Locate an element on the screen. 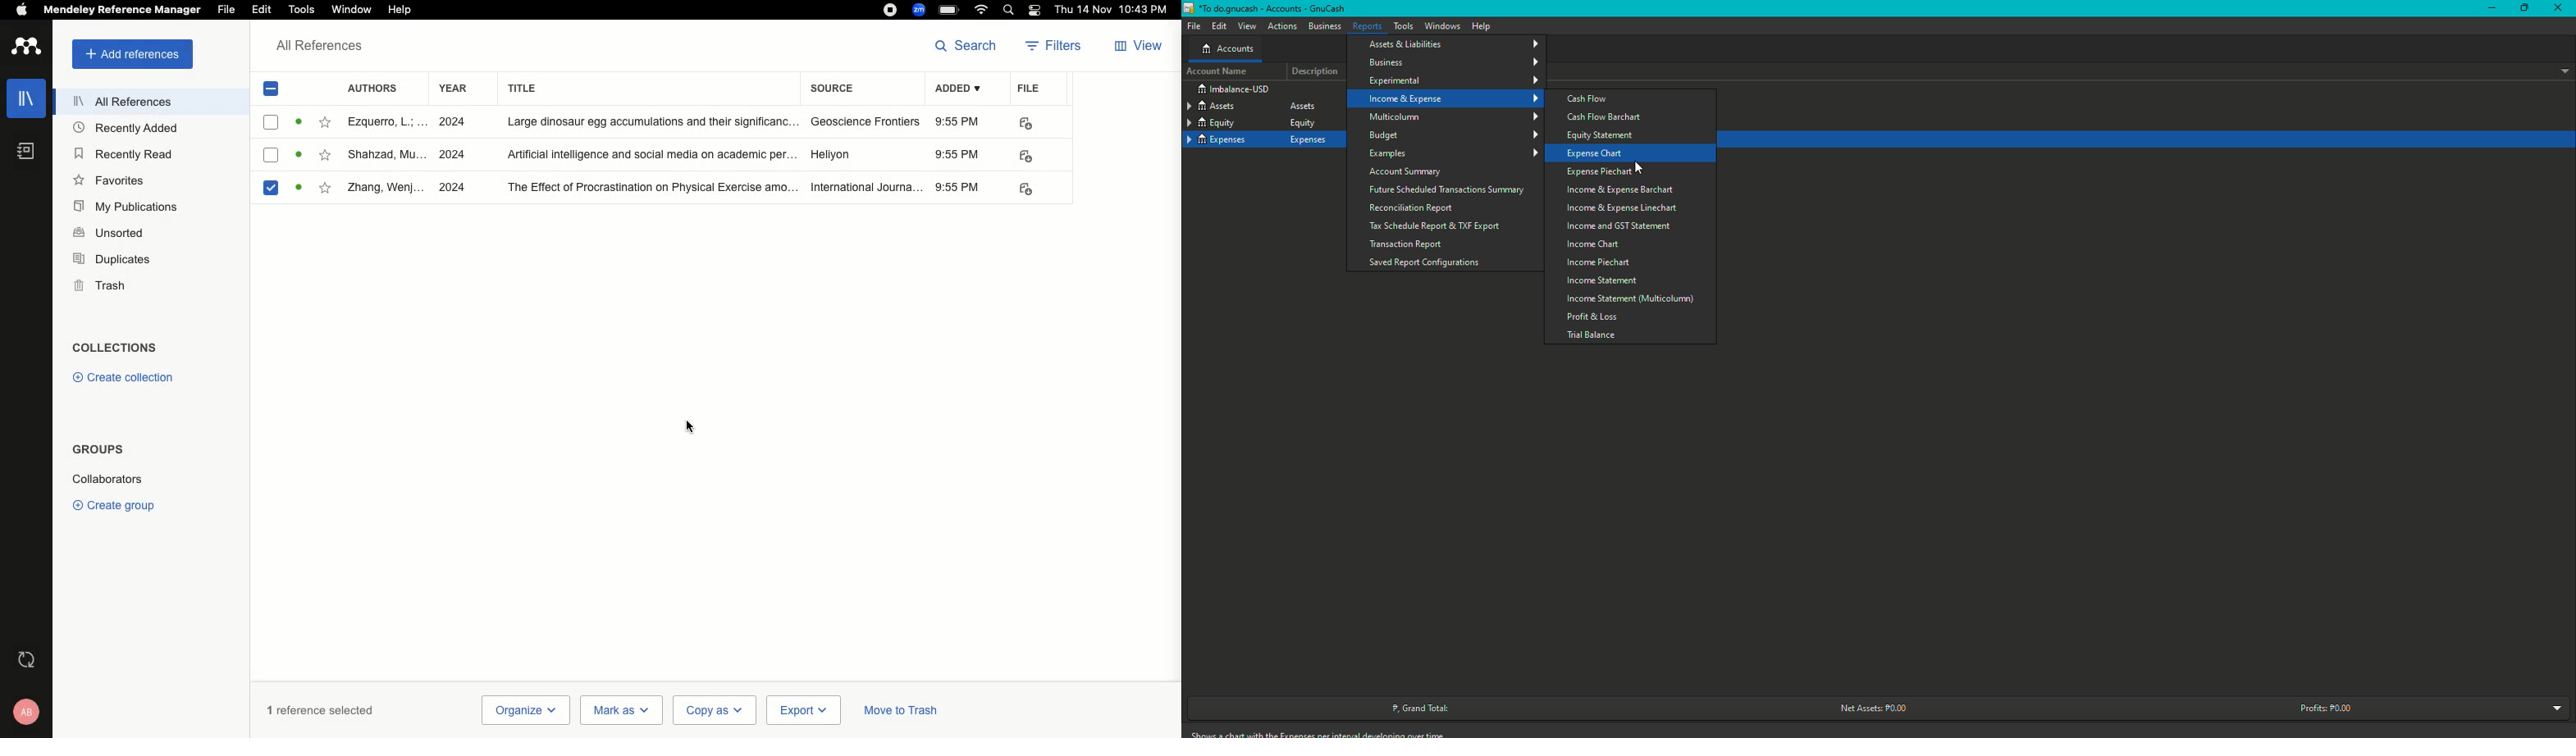 Image resolution: width=2576 pixels, height=756 pixels. Income and Expense barchart is located at coordinates (1619, 191).